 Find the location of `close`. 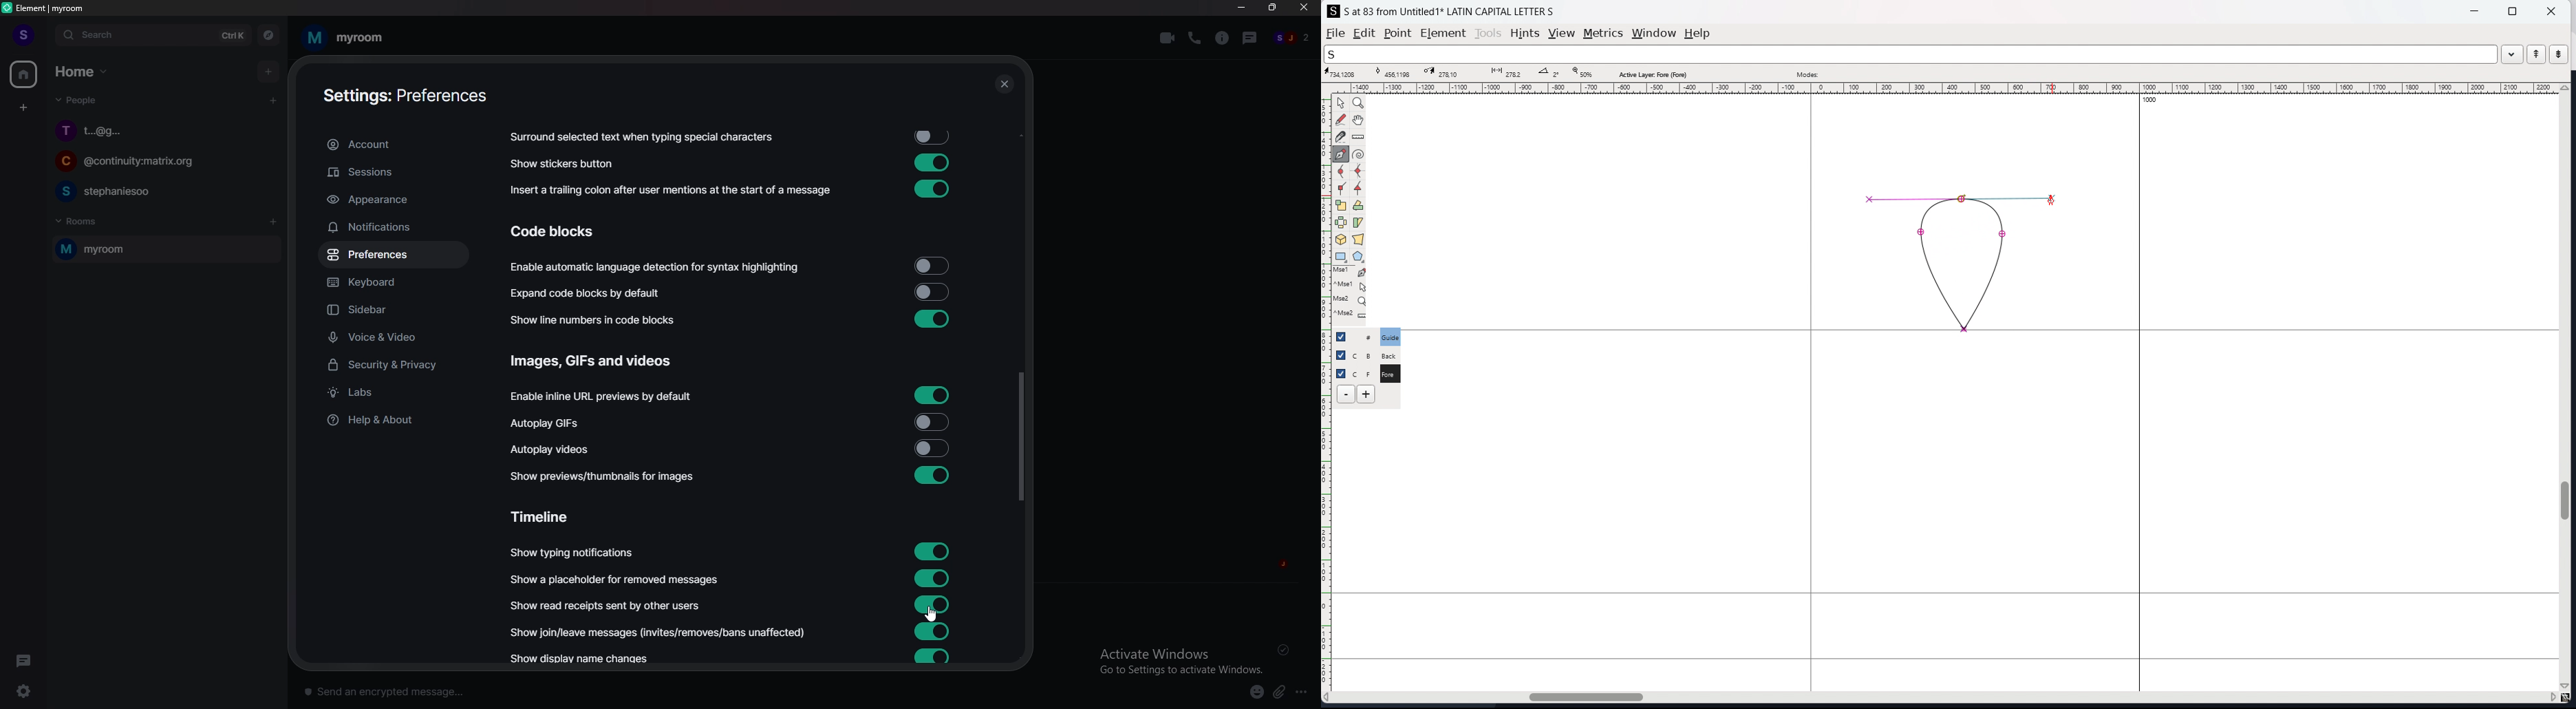

close is located at coordinates (1305, 10).